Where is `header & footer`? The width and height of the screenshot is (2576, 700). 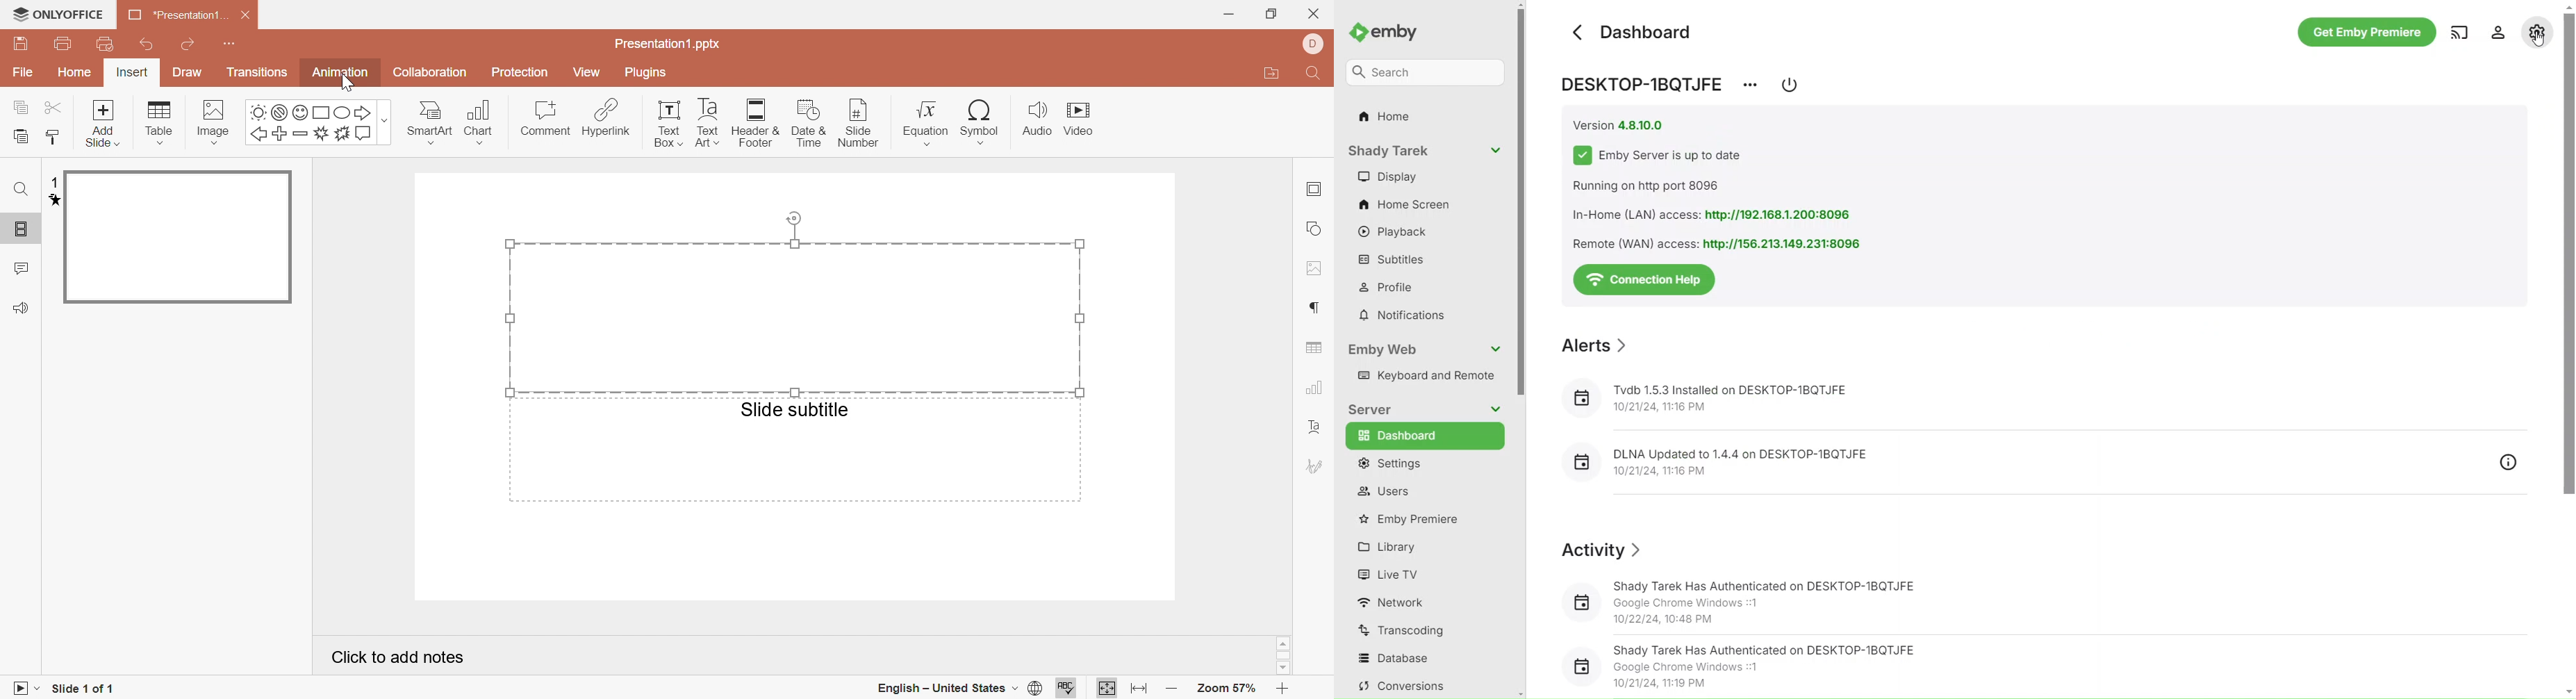 header & footer is located at coordinates (757, 123).